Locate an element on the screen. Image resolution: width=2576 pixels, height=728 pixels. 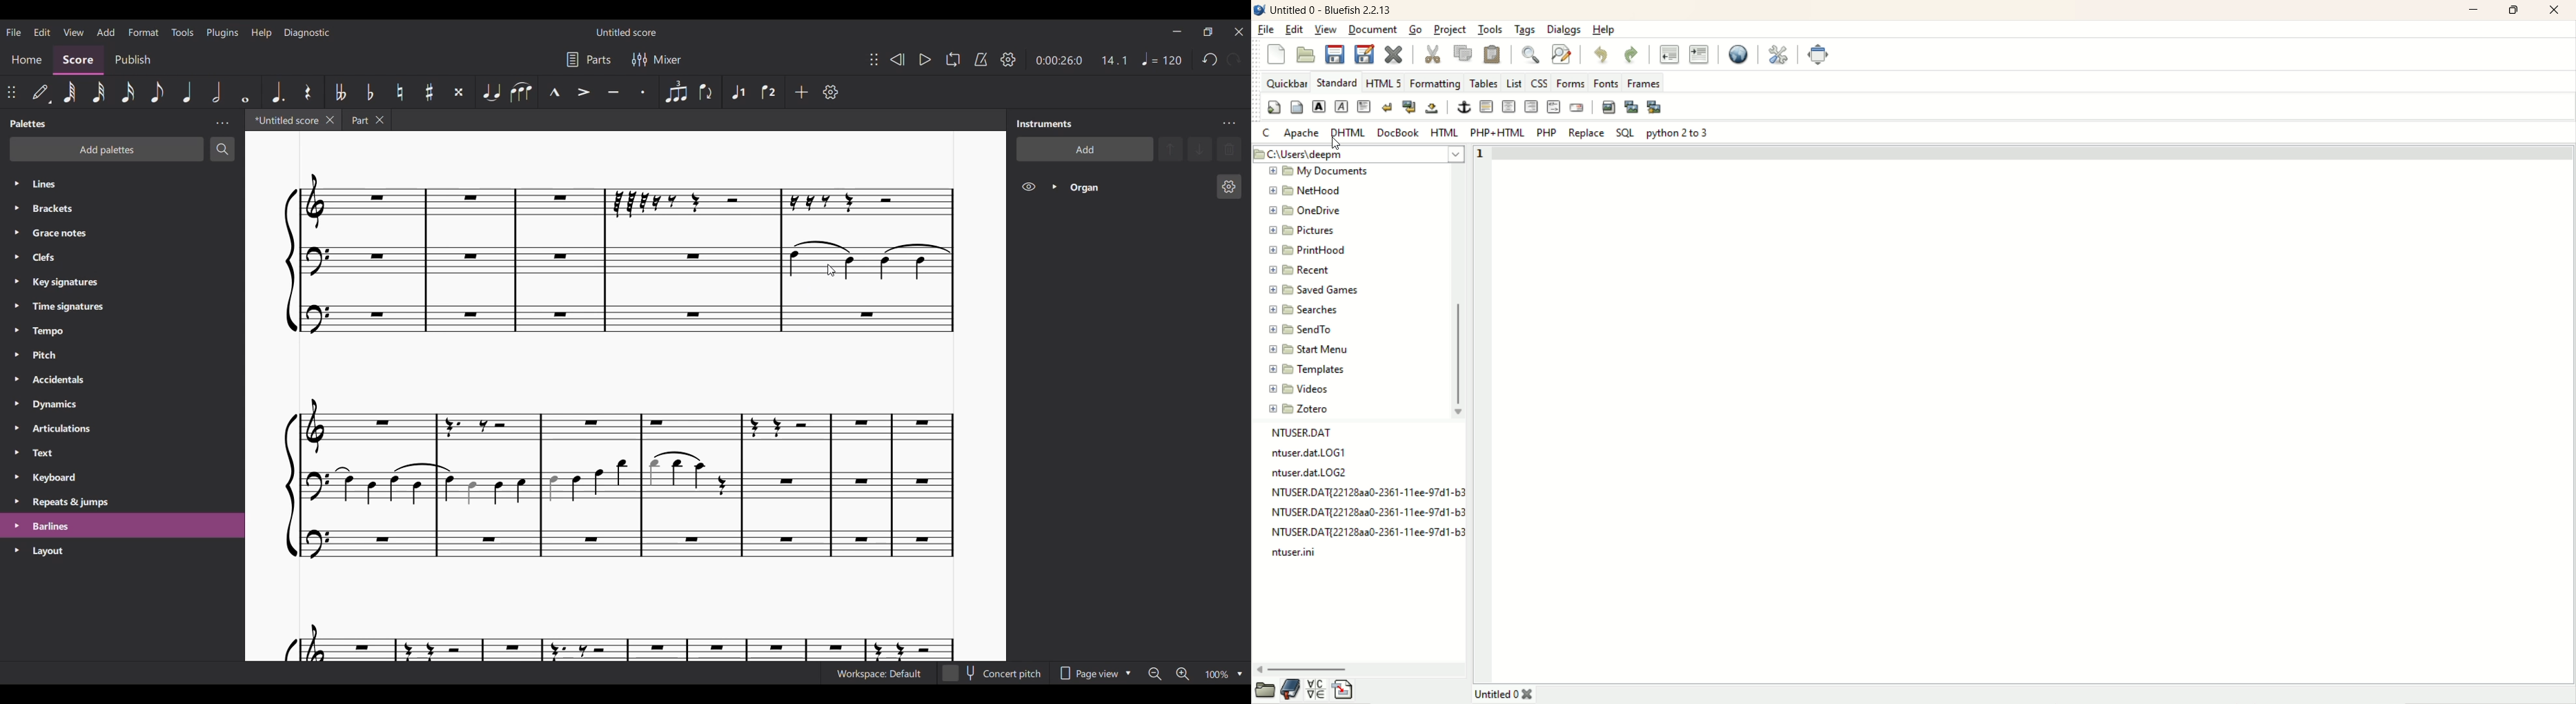
multi-thumbnail is located at coordinates (1659, 107).